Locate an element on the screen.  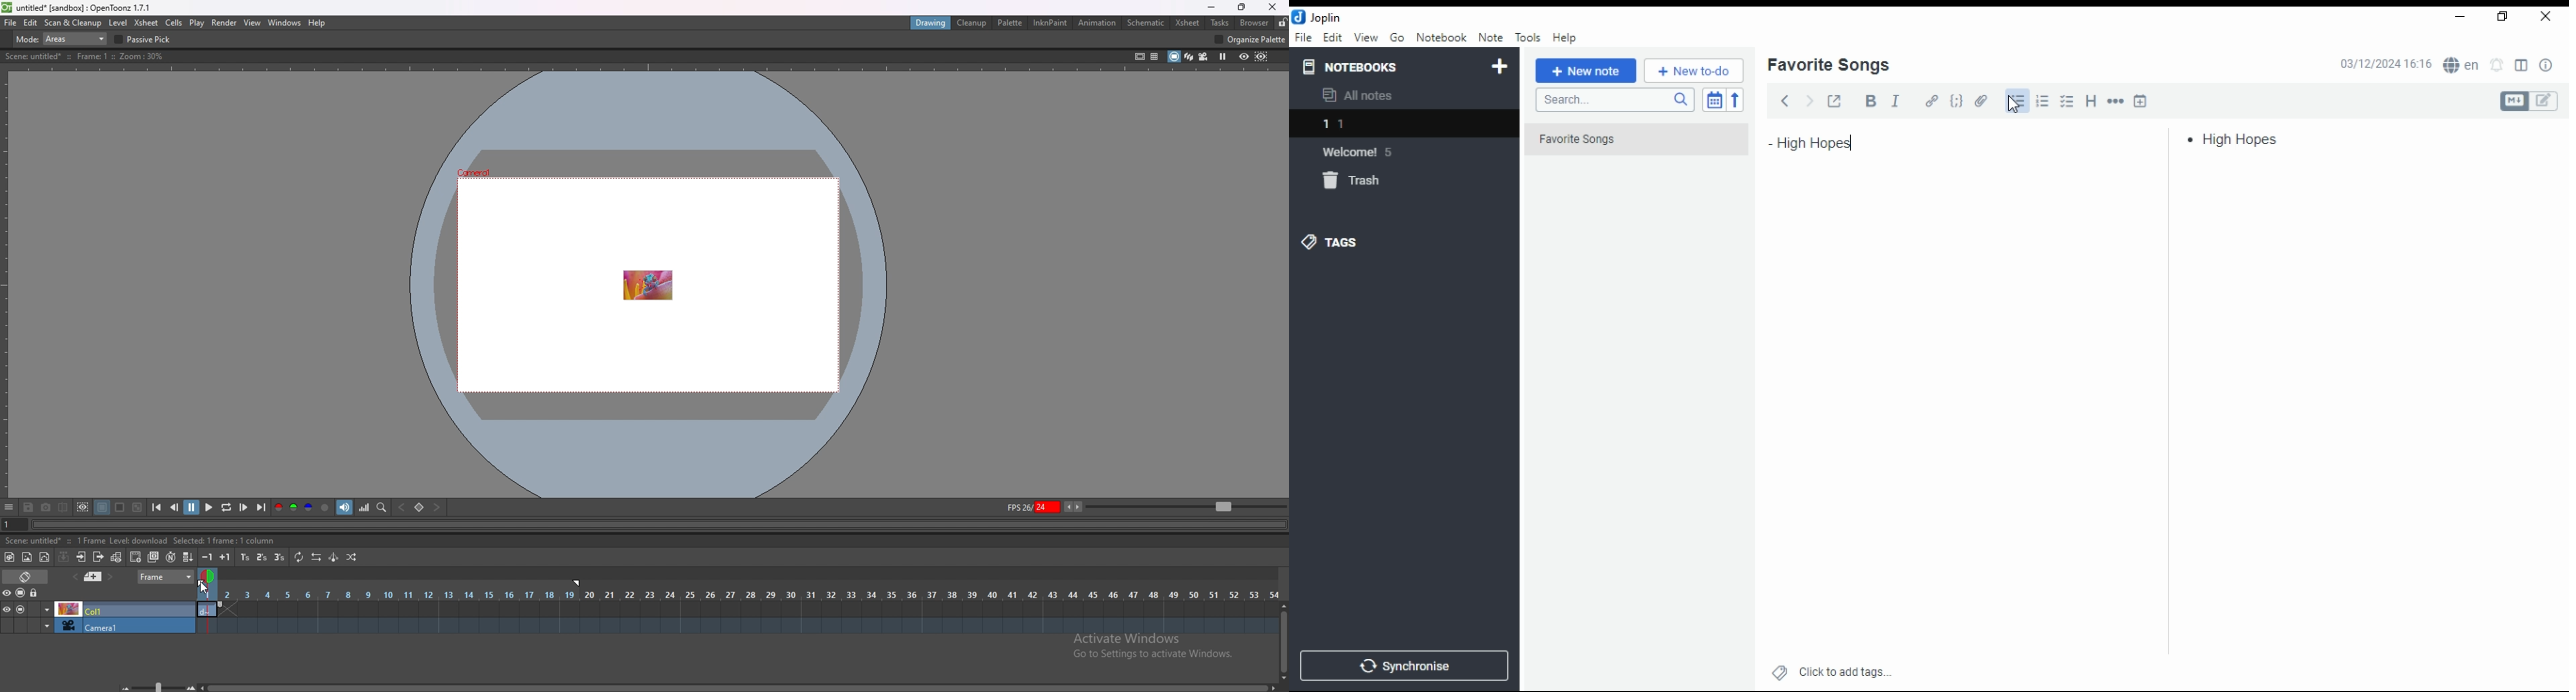
tools is located at coordinates (1529, 38).